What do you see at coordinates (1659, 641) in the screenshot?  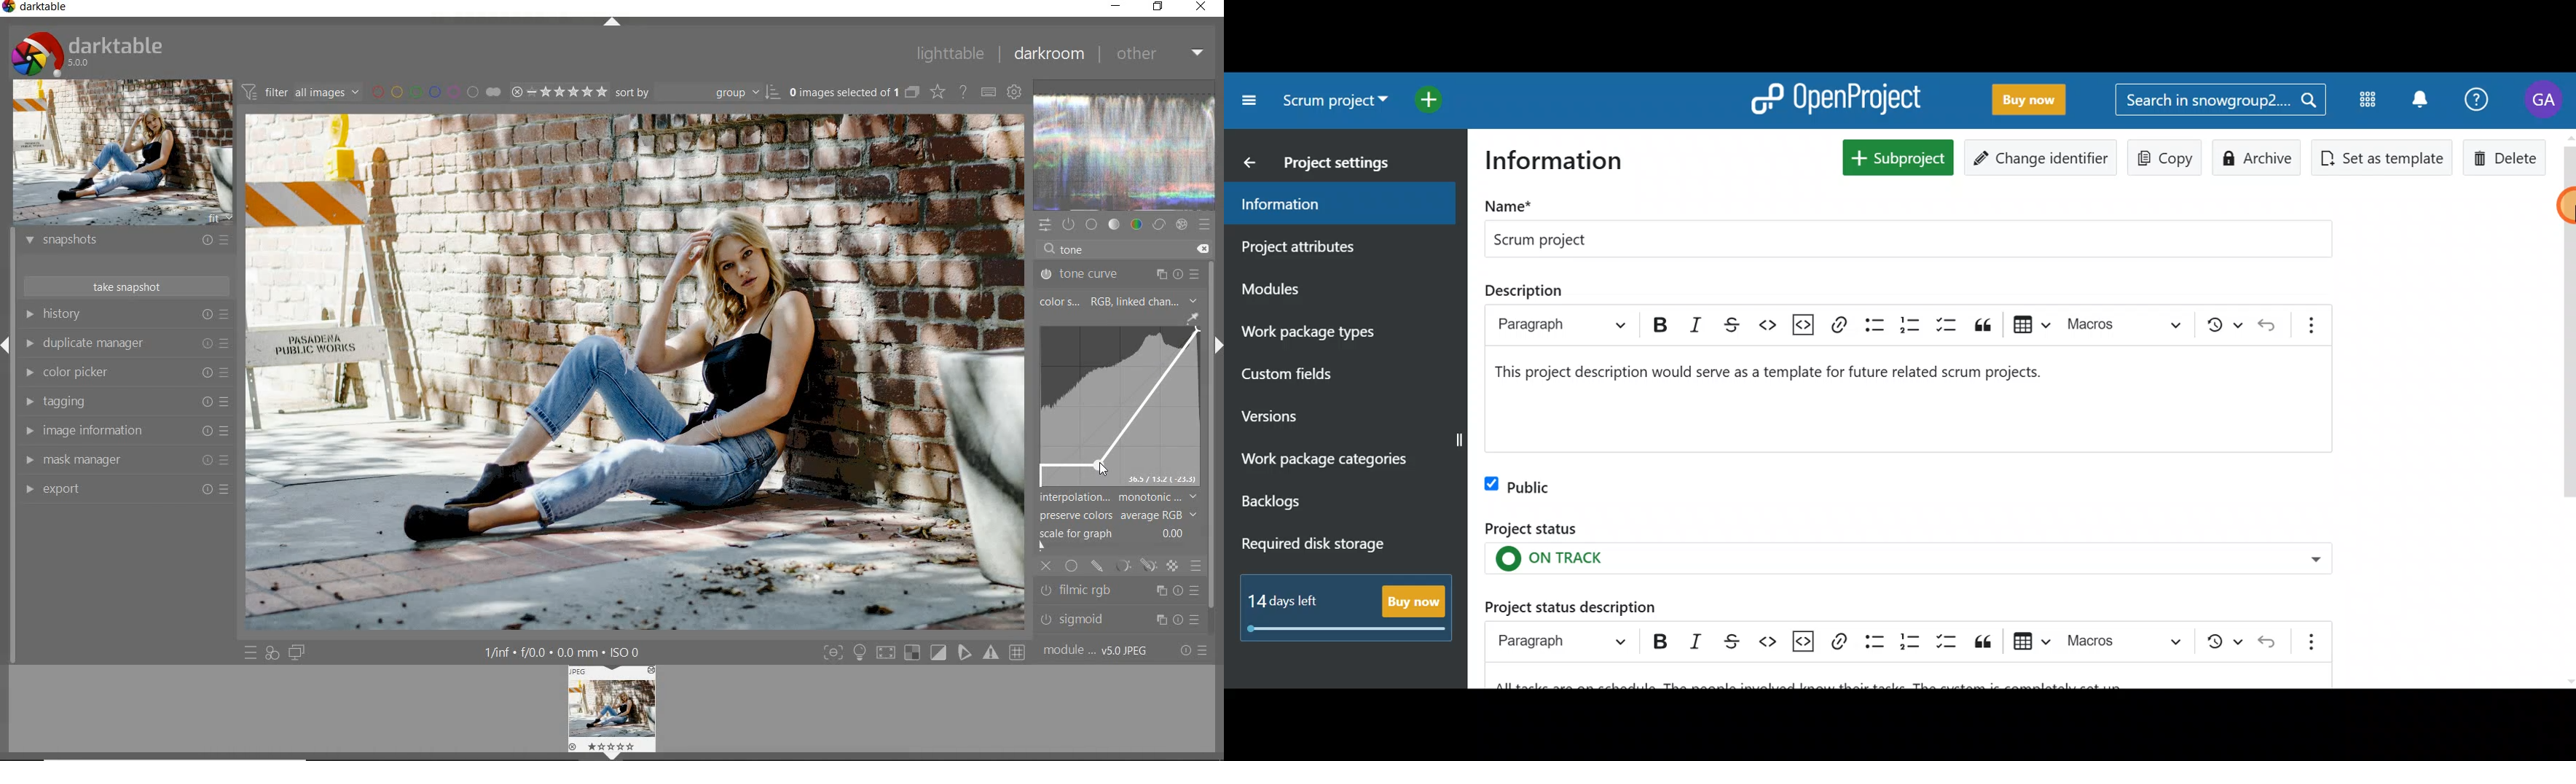 I see `Bold` at bounding box center [1659, 641].